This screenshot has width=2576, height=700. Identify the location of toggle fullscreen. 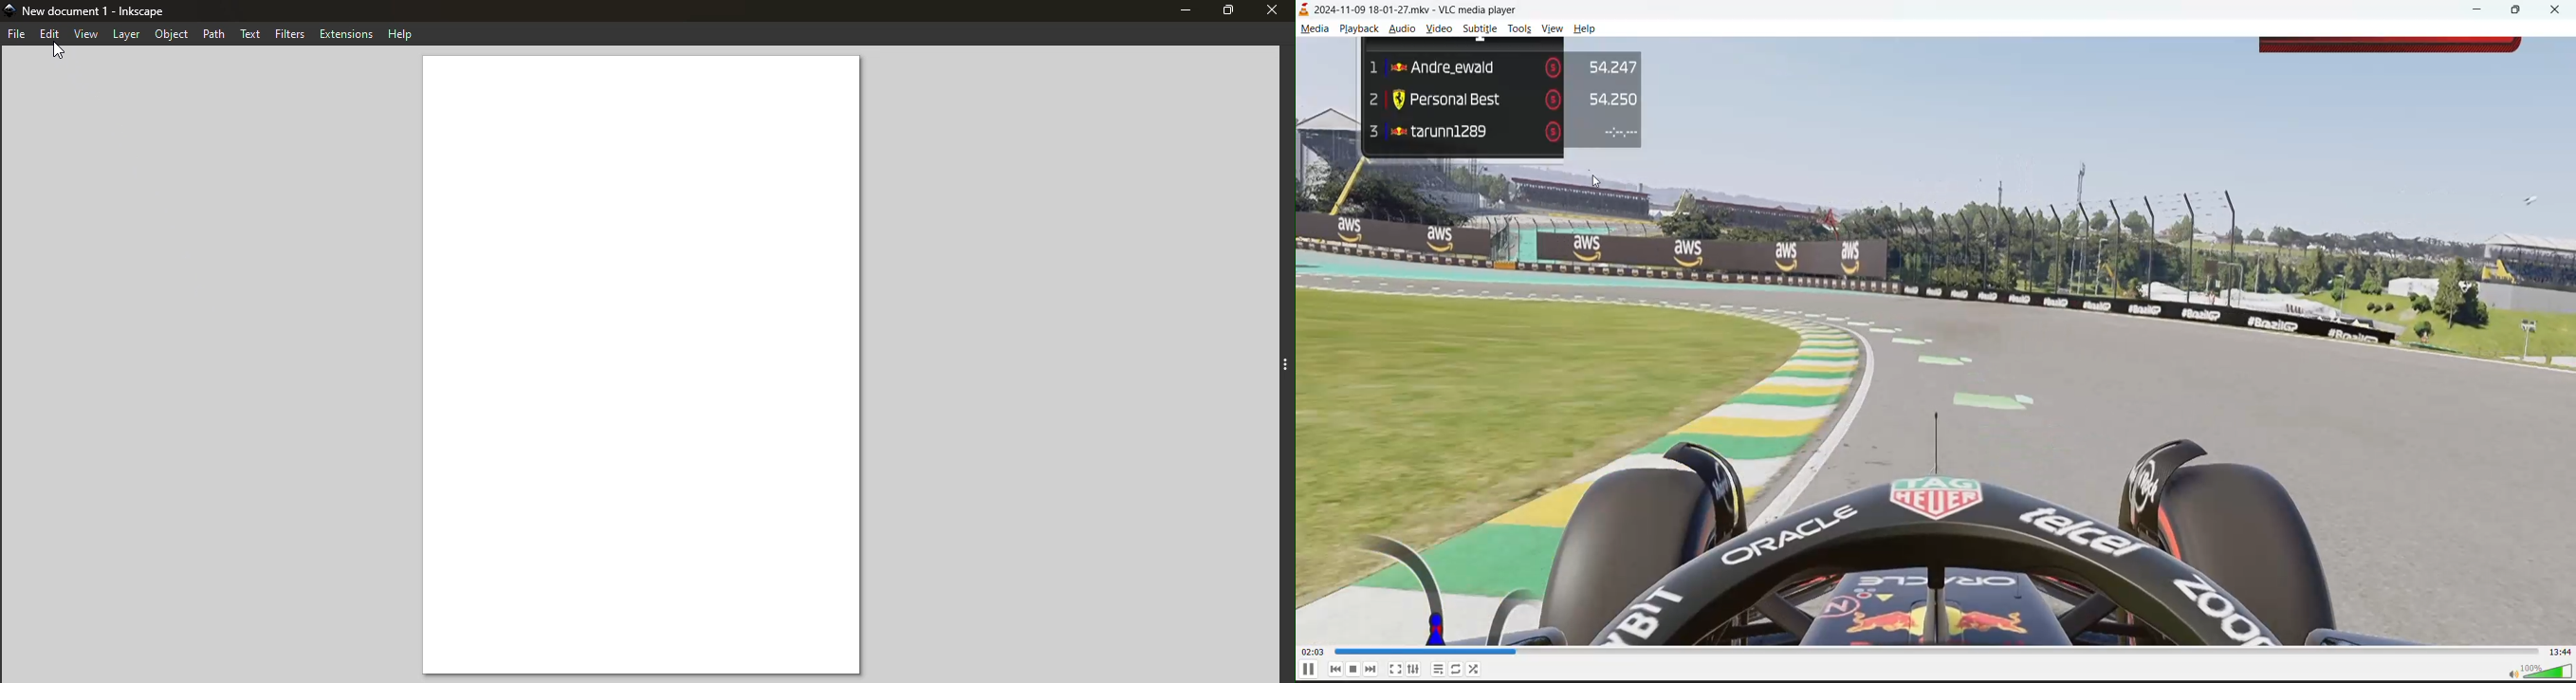
(1395, 668).